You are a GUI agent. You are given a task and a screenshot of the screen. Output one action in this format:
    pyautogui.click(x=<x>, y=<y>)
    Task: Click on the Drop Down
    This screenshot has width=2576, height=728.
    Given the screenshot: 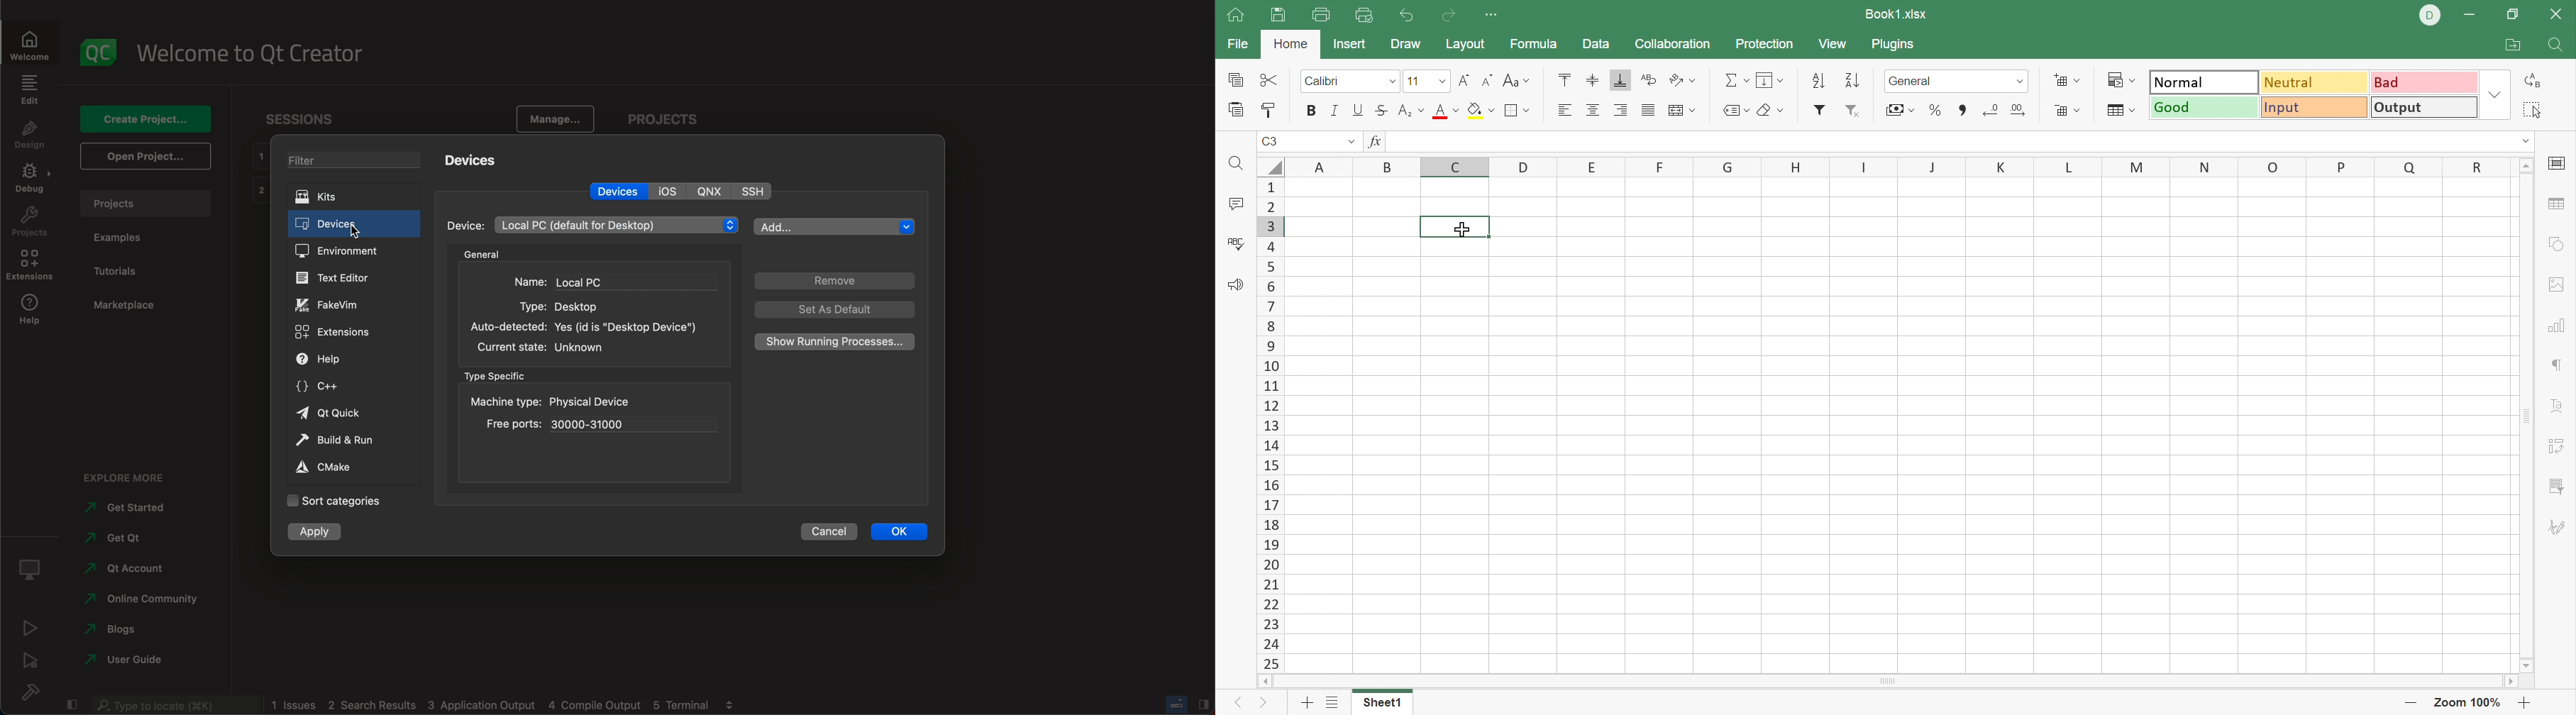 What is the action you would take?
    pyautogui.click(x=2492, y=94)
    